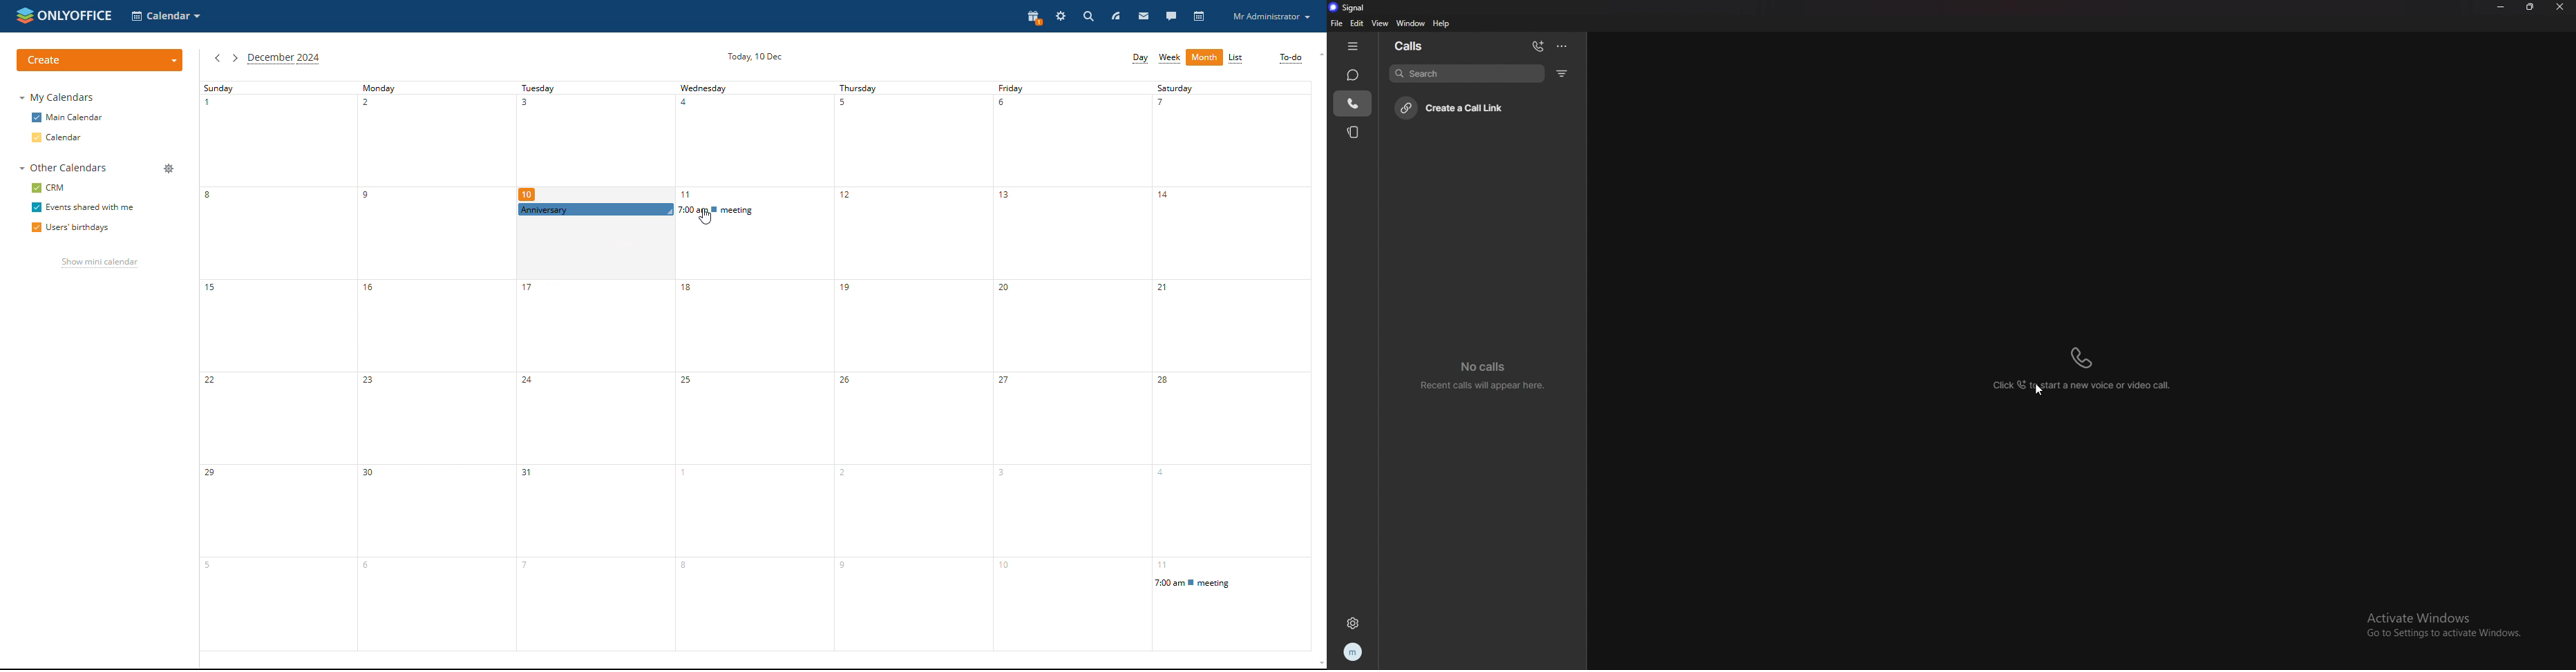 Image resolution: width=2576 pixels, height=672 pixels. I want to click on hide tab, so click(1354, 46).